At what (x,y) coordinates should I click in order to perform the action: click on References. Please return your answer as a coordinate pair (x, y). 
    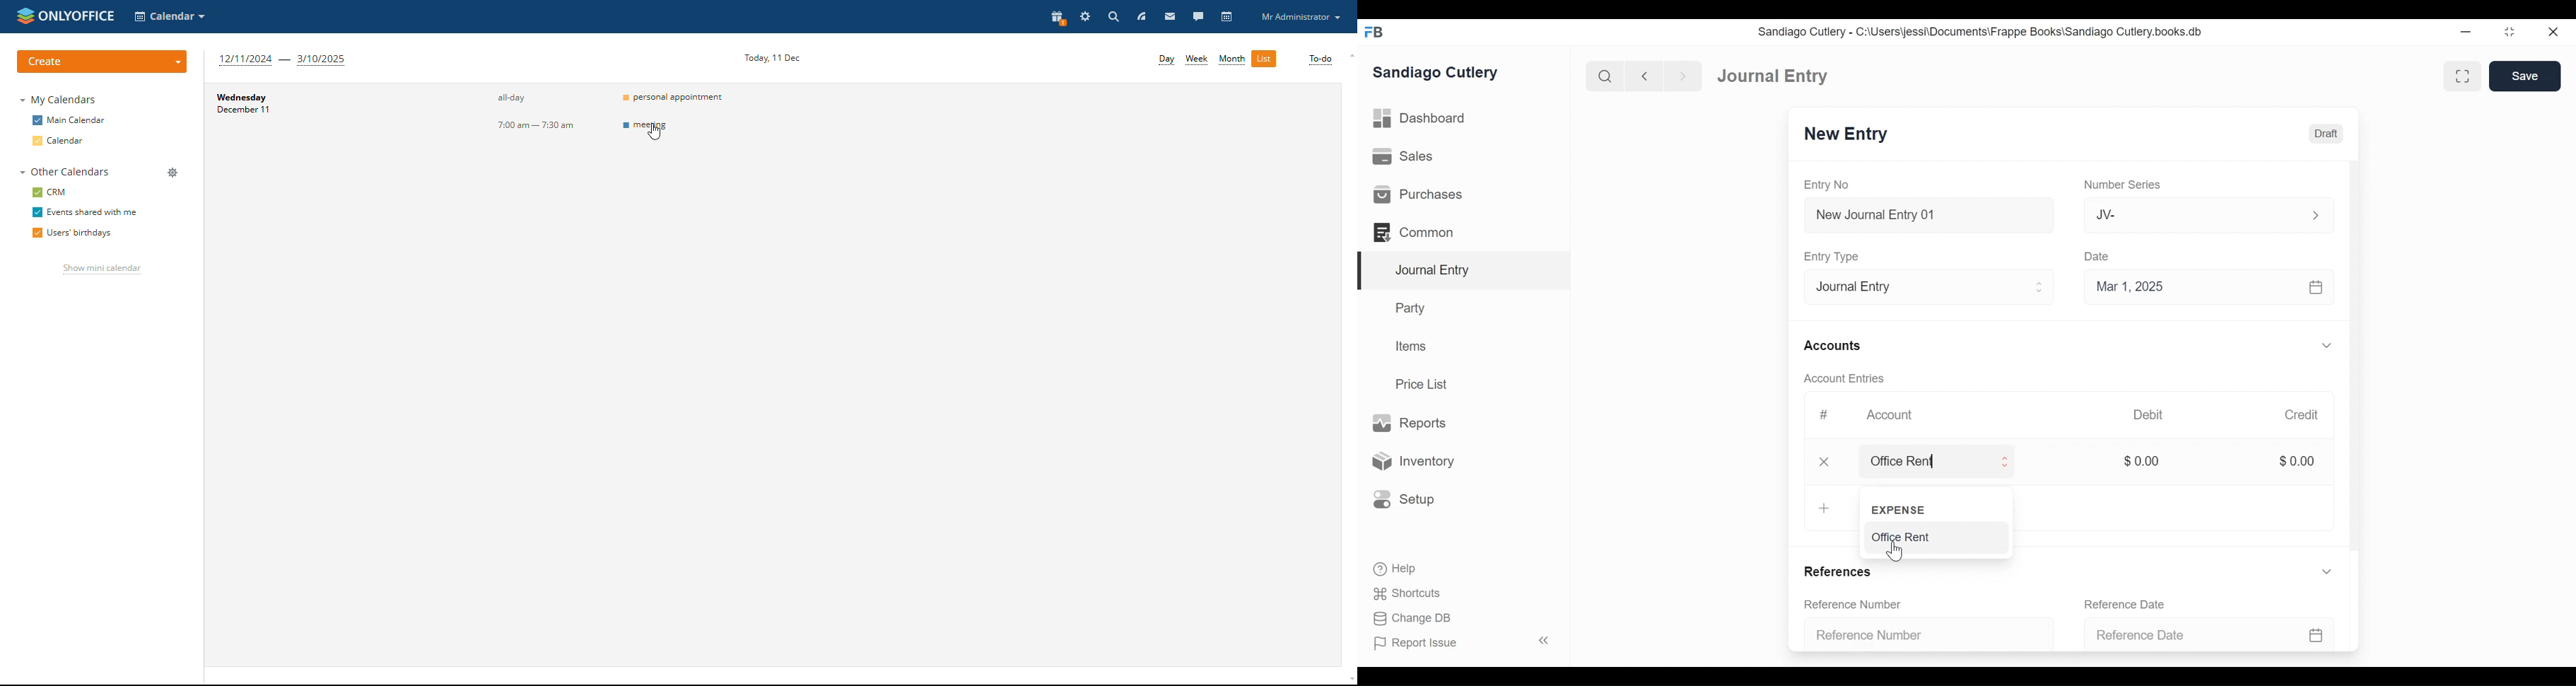
    Looking at the image, I should click on (1843, 574).